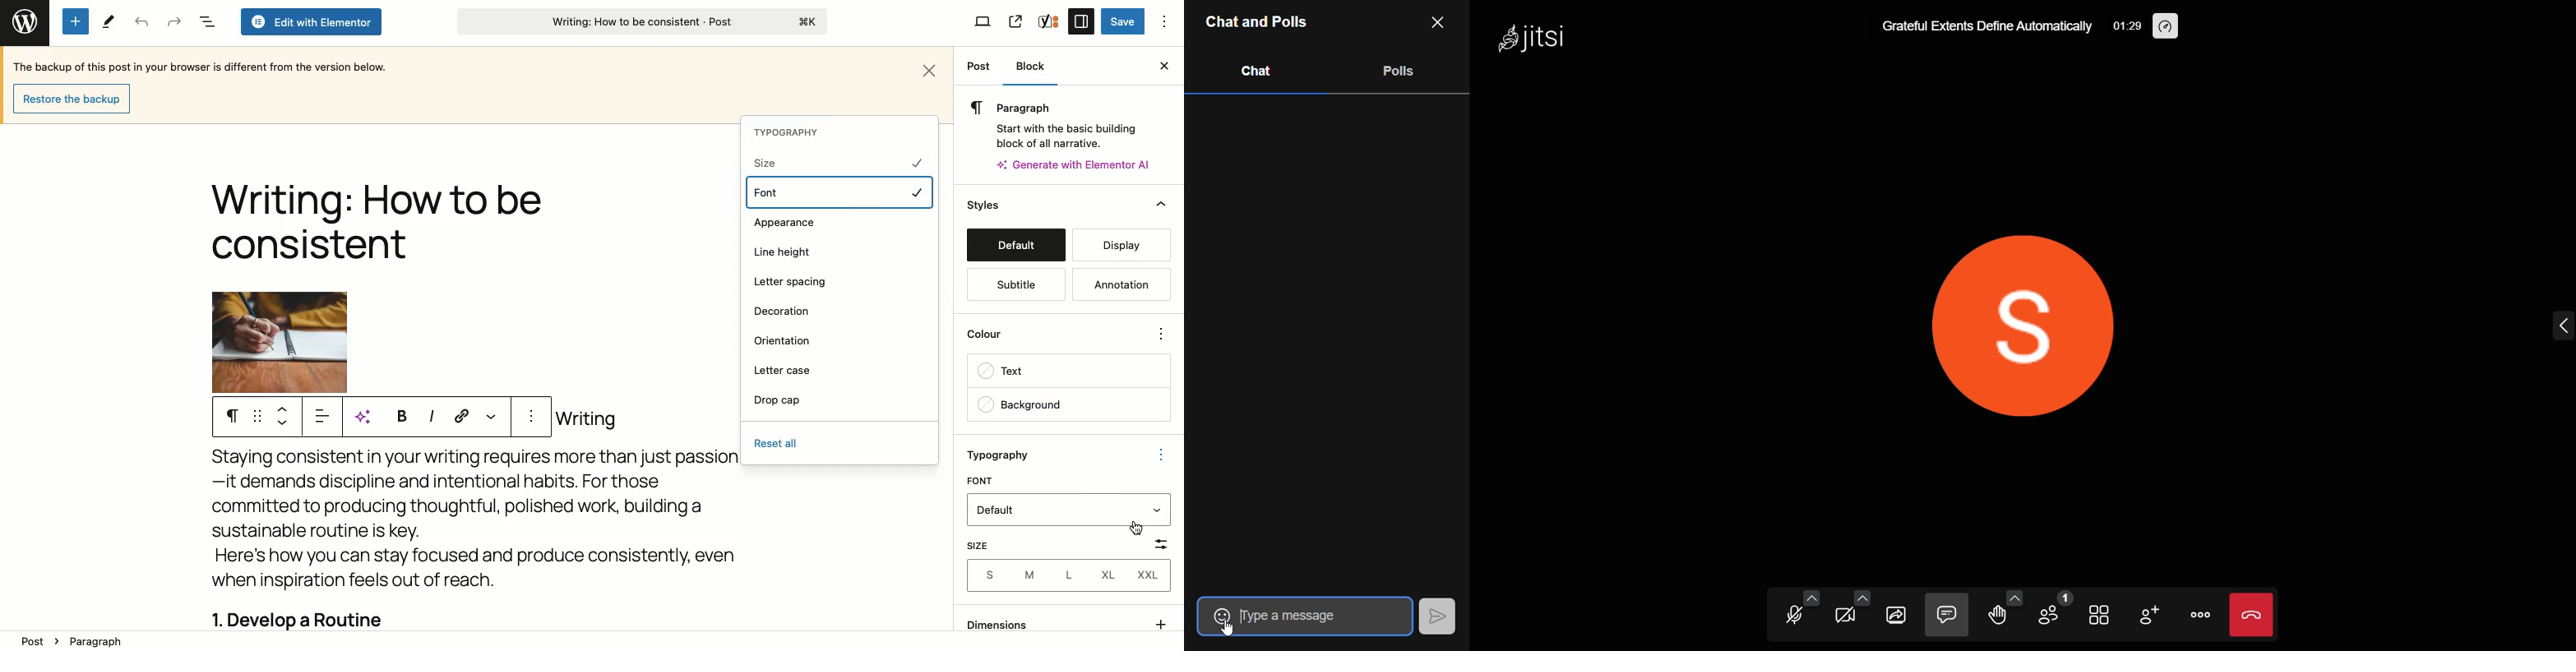 The height and width of the screenshot is (672, 2576). What do you see at coordinates (931, 68) in the screenshot?
I see `Close` at bounding box center [931, 68].